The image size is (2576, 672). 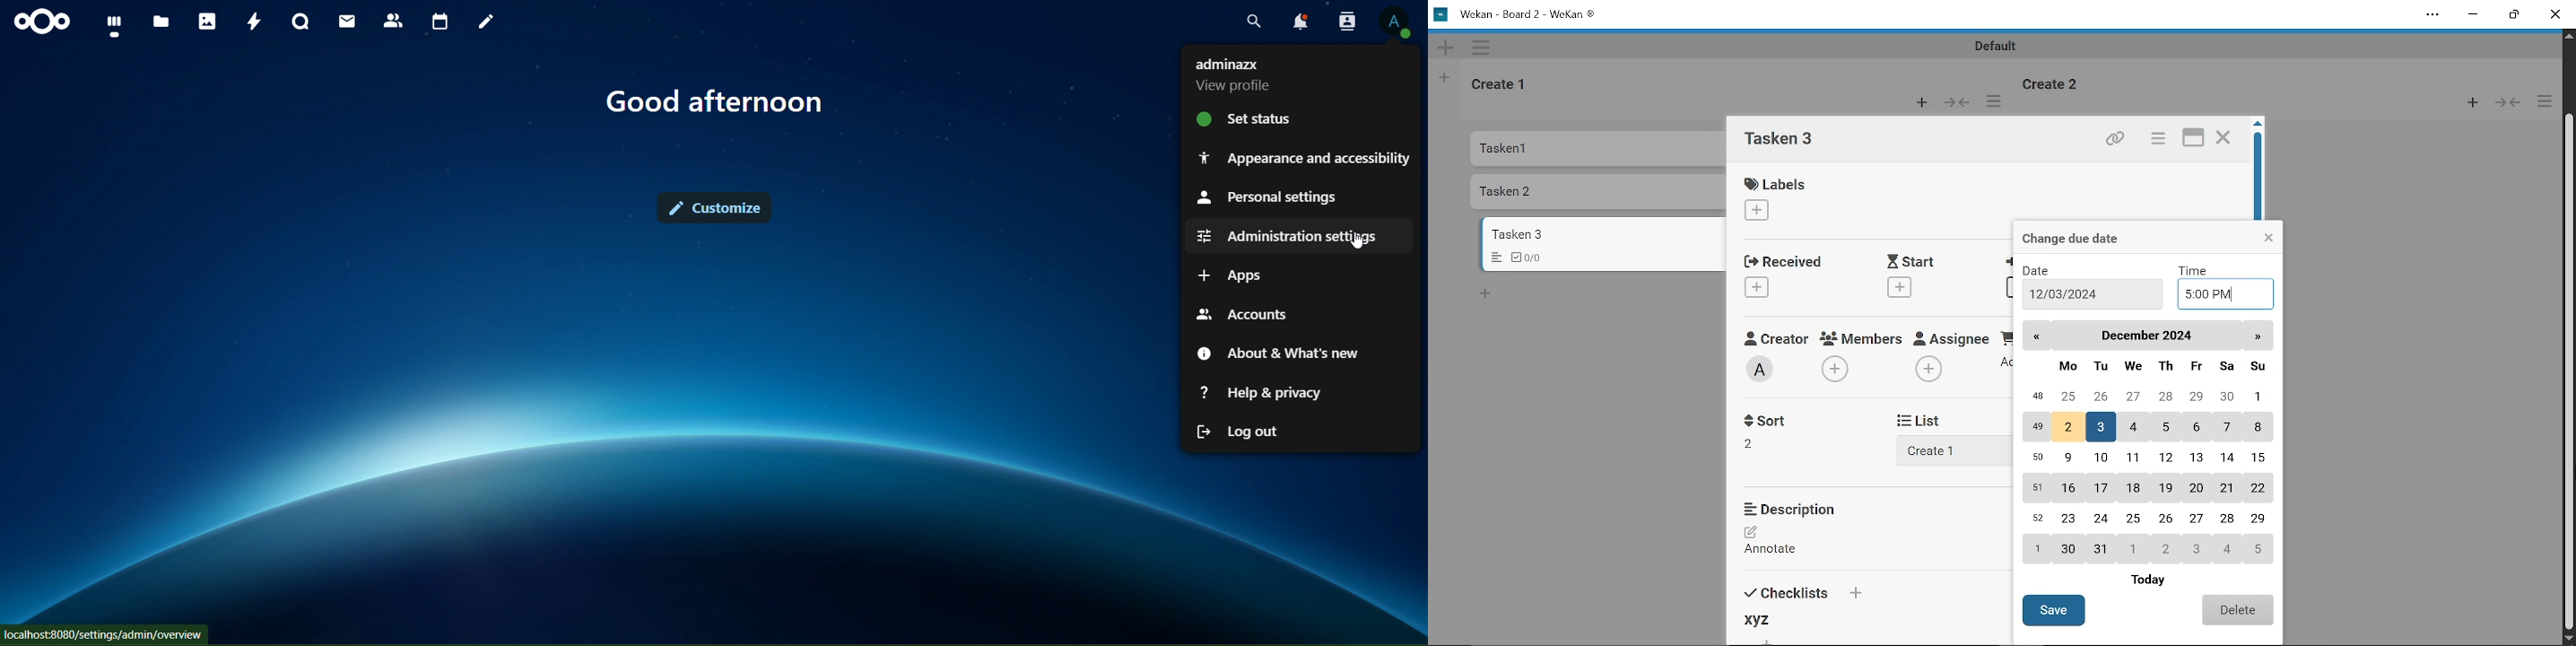 What do you see at coordinates (2039, 335) in the screenshot?
I see `Back` at bounding box center [2039, 335].